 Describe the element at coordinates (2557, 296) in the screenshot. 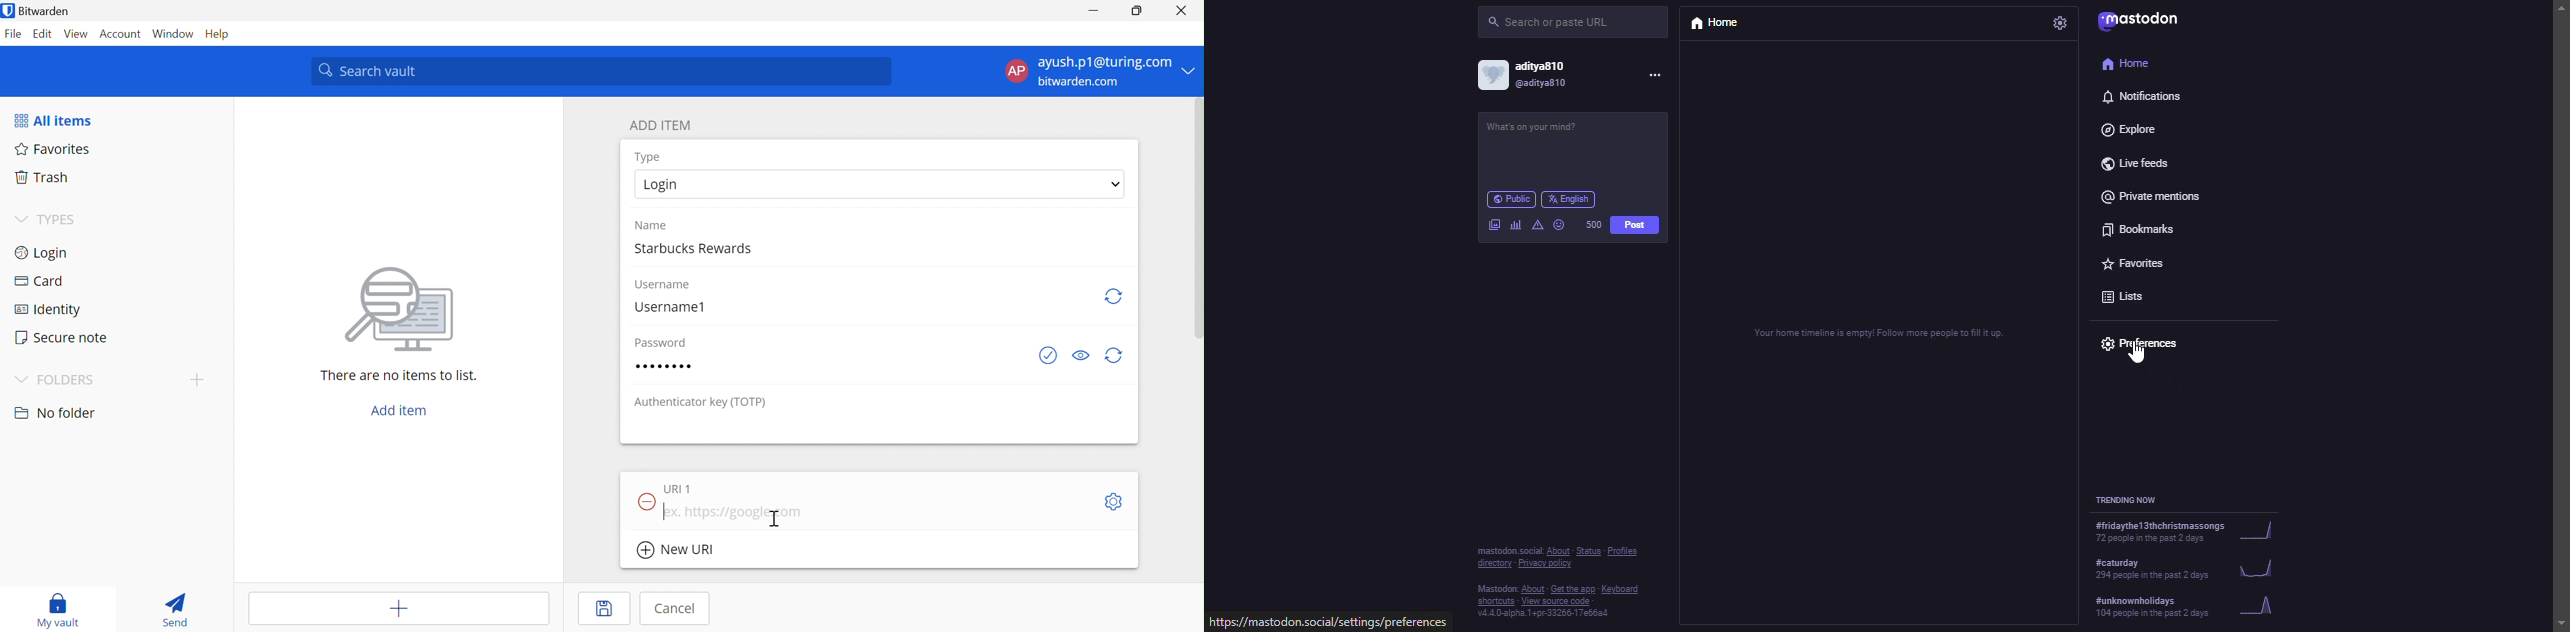

I see `scroll bar` at that location.